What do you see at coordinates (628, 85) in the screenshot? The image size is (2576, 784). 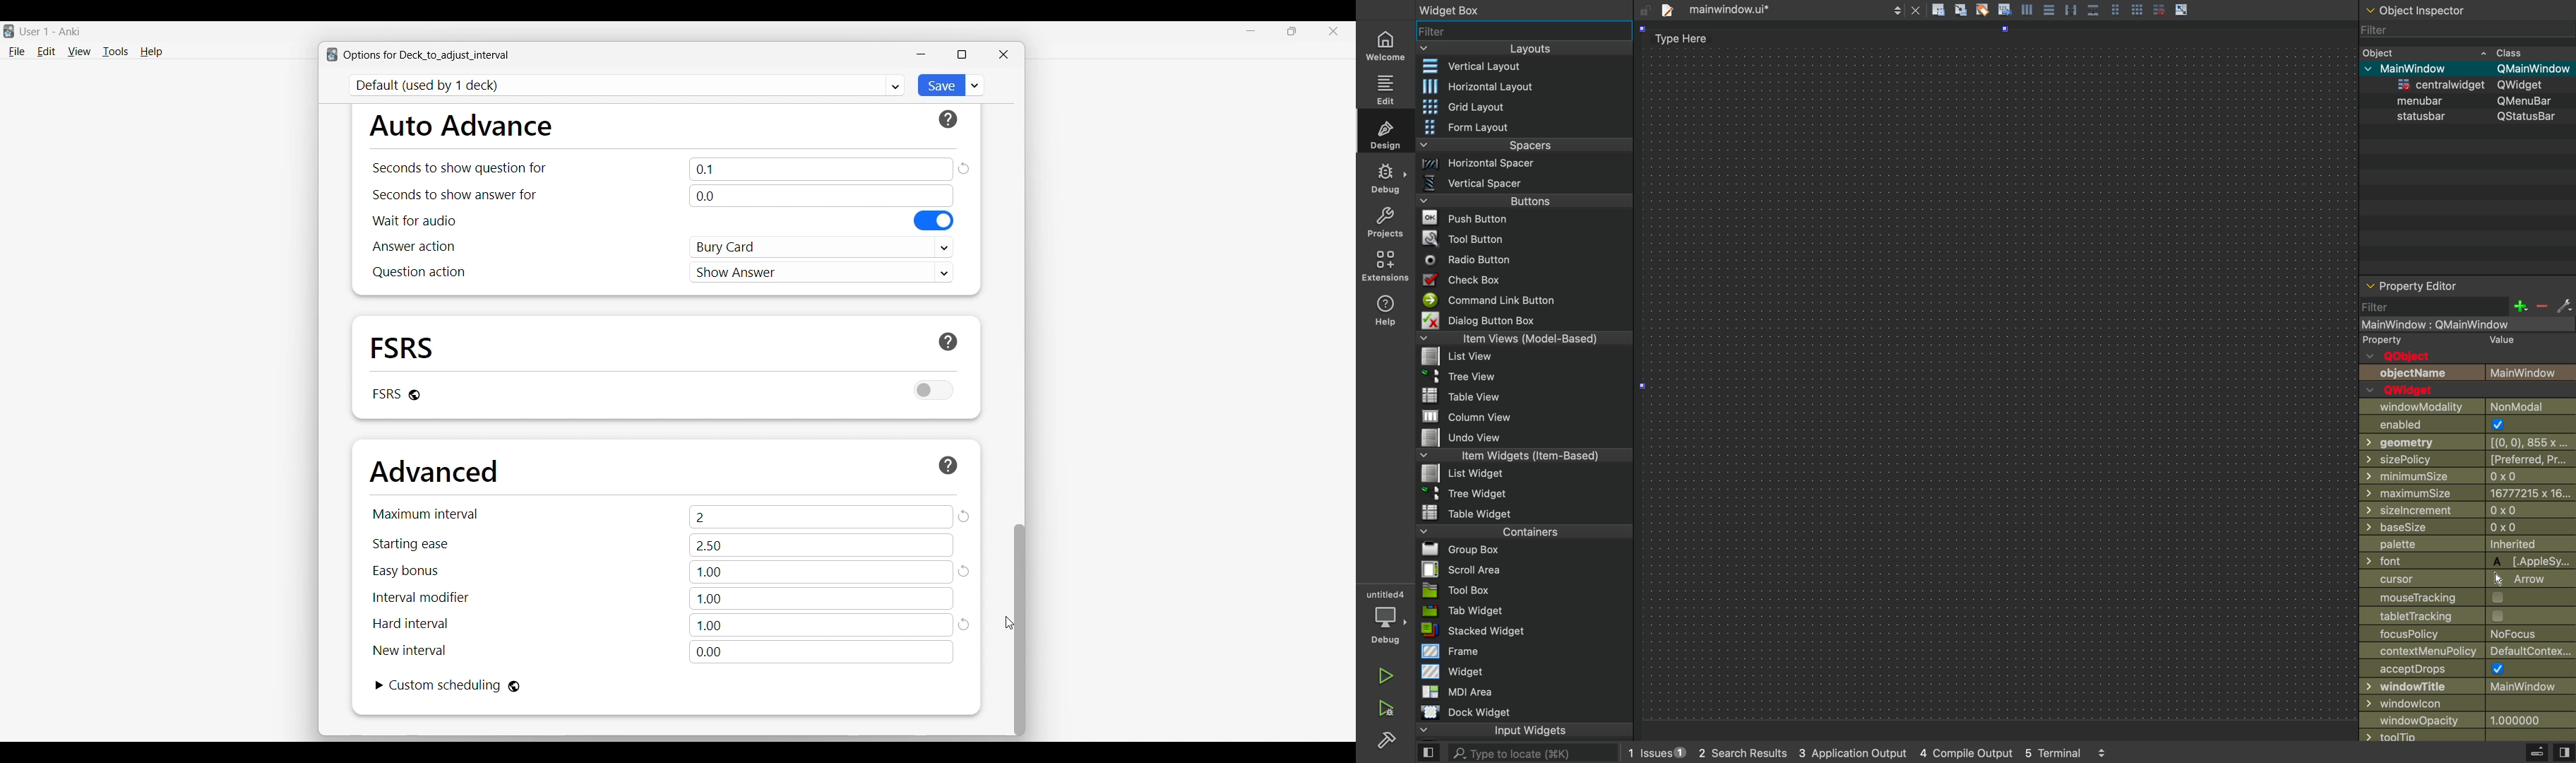 I see `Click to access other decks for settings` at bounding box center [628, 85].